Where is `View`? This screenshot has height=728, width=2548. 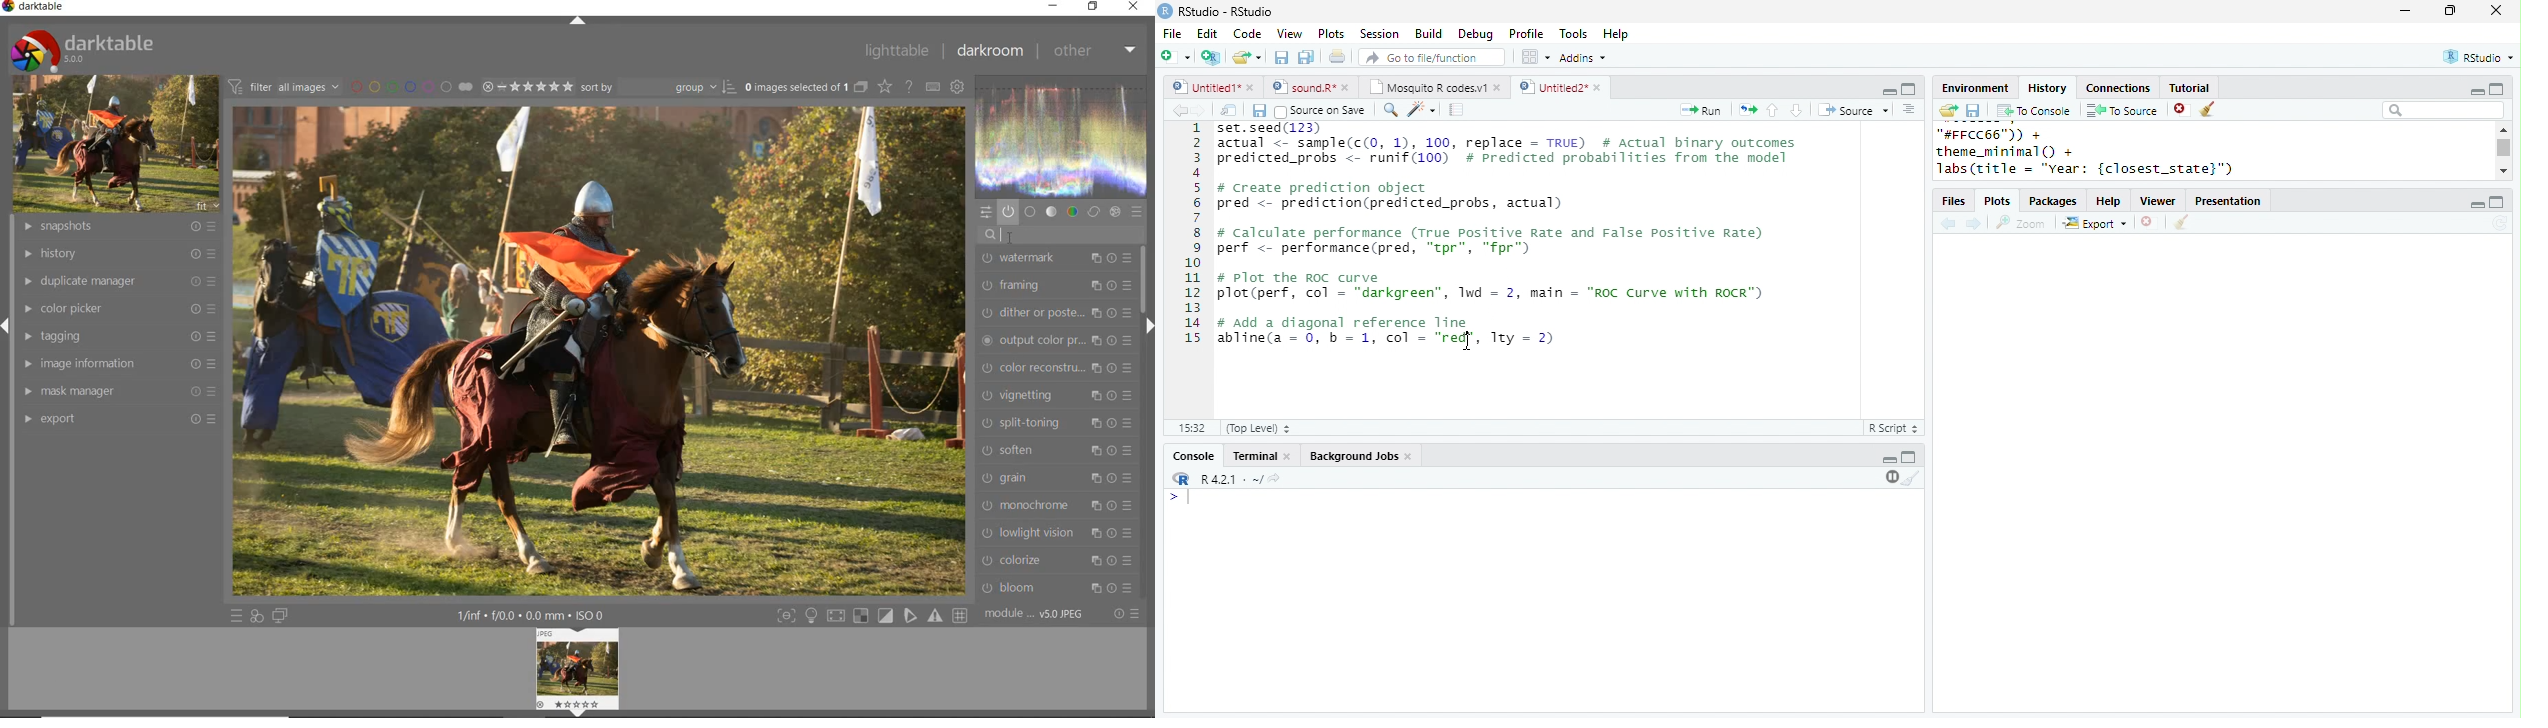 View is located at coordinates (1289, 34).